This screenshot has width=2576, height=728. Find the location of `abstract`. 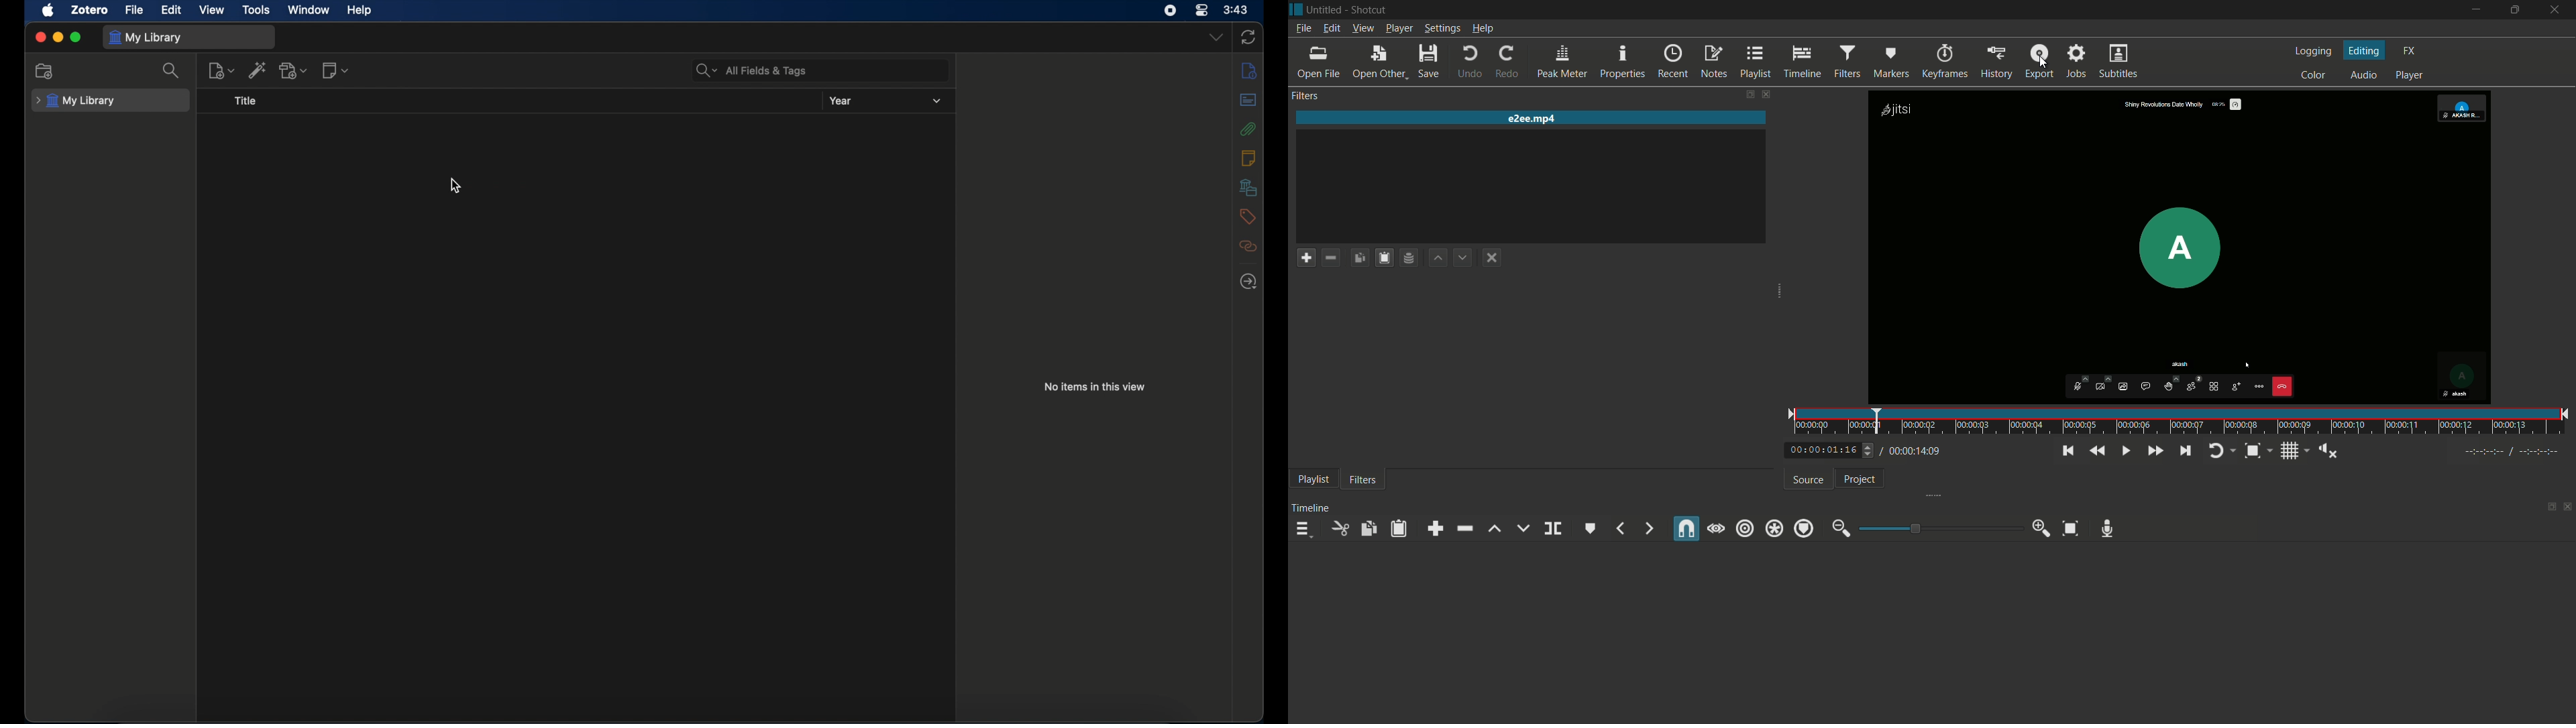

abstract is located at coordinates (1248, 100).